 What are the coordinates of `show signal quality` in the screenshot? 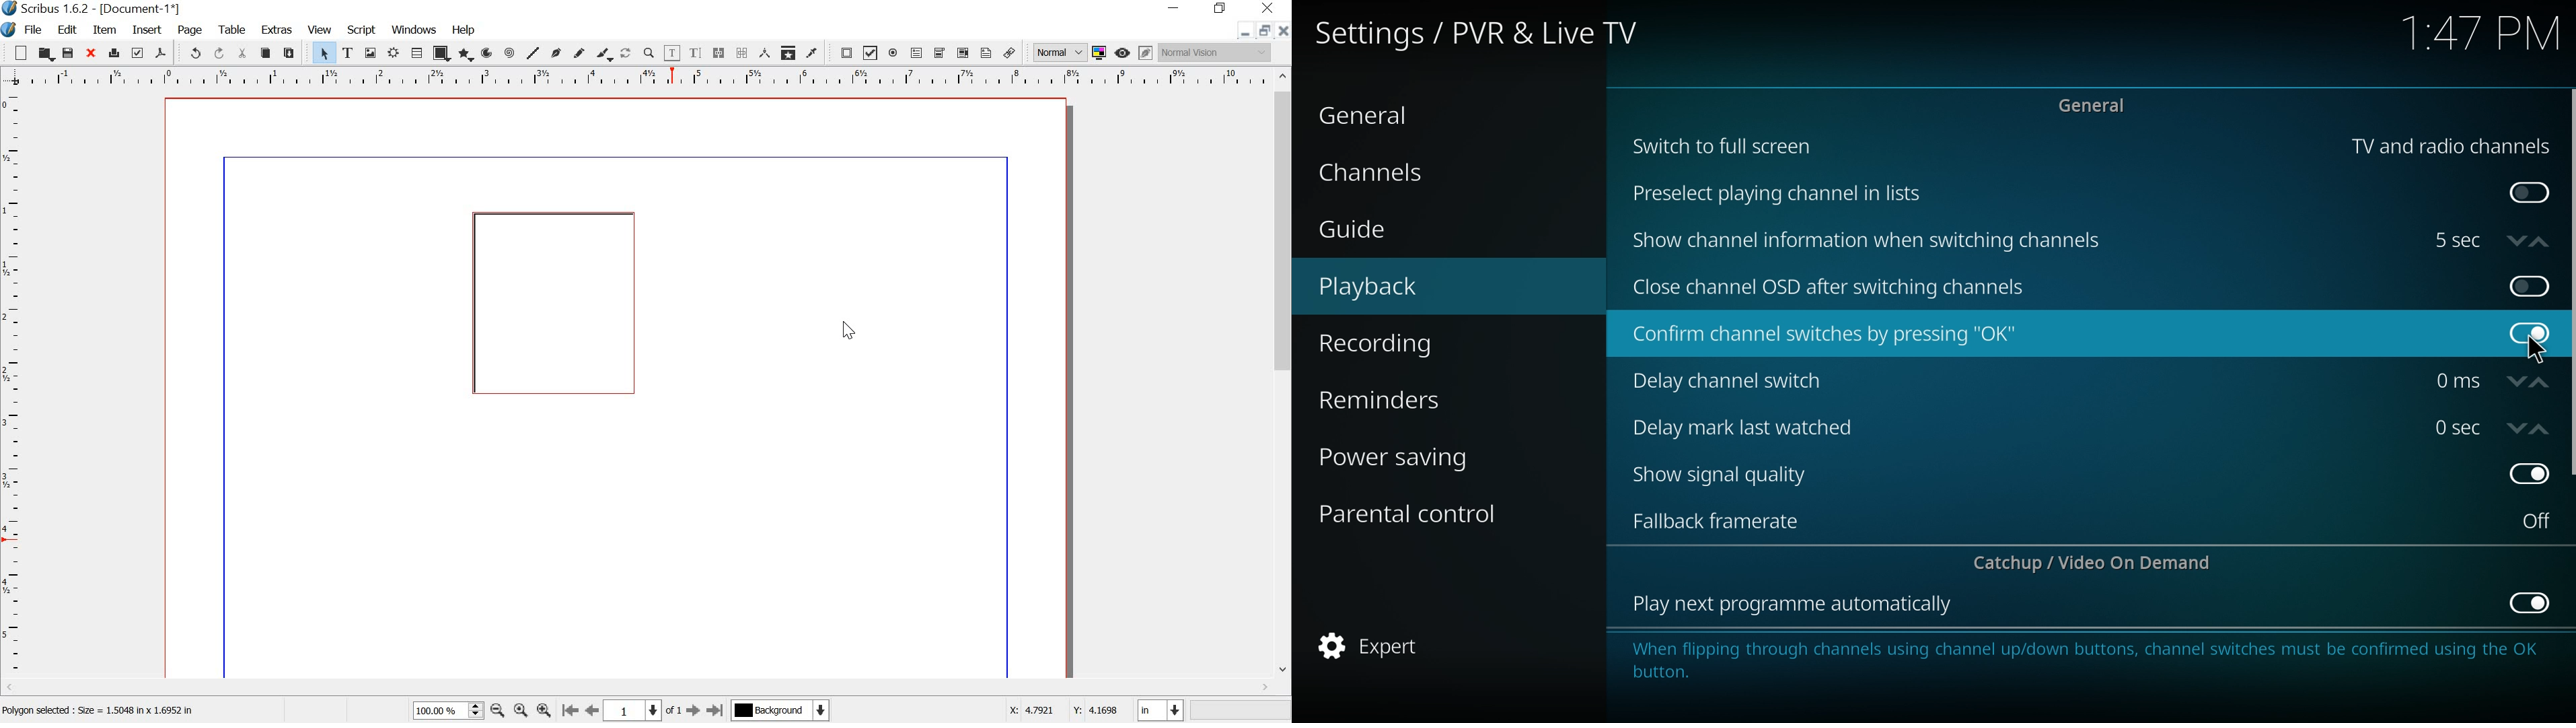 It's located at (1729, 475).